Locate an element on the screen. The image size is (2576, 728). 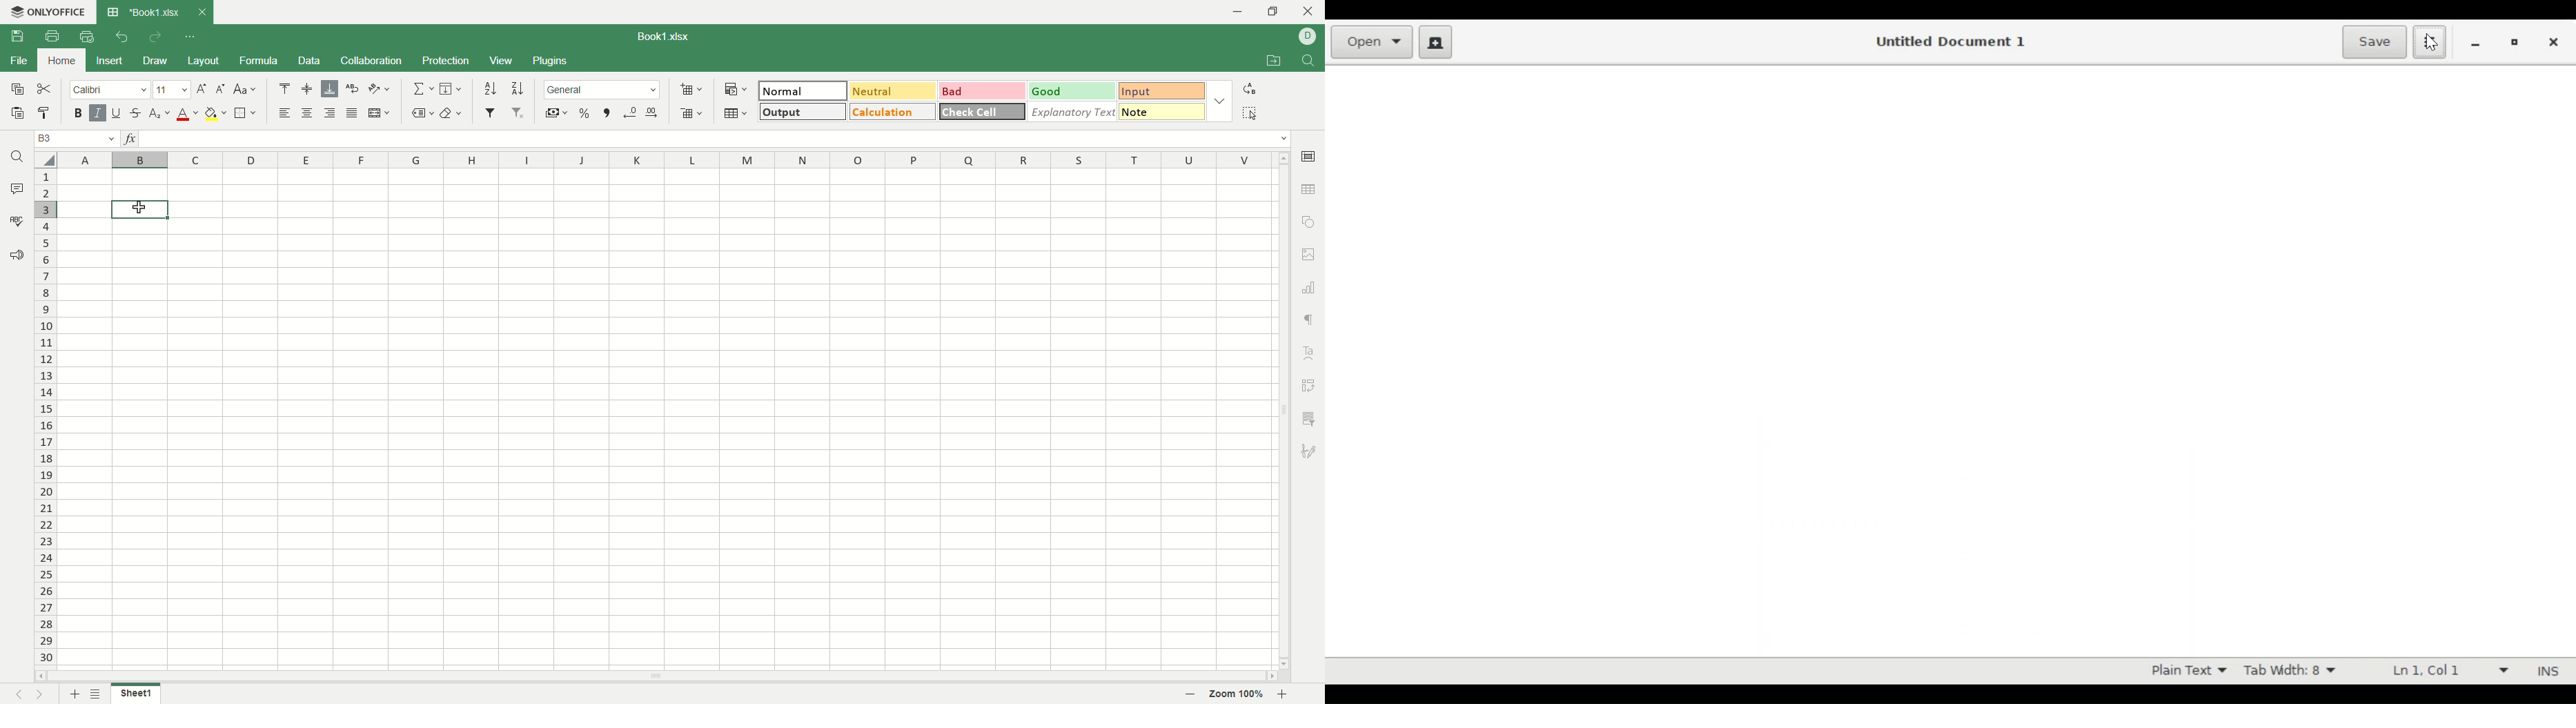
Next is located at coordinates (42, 694).